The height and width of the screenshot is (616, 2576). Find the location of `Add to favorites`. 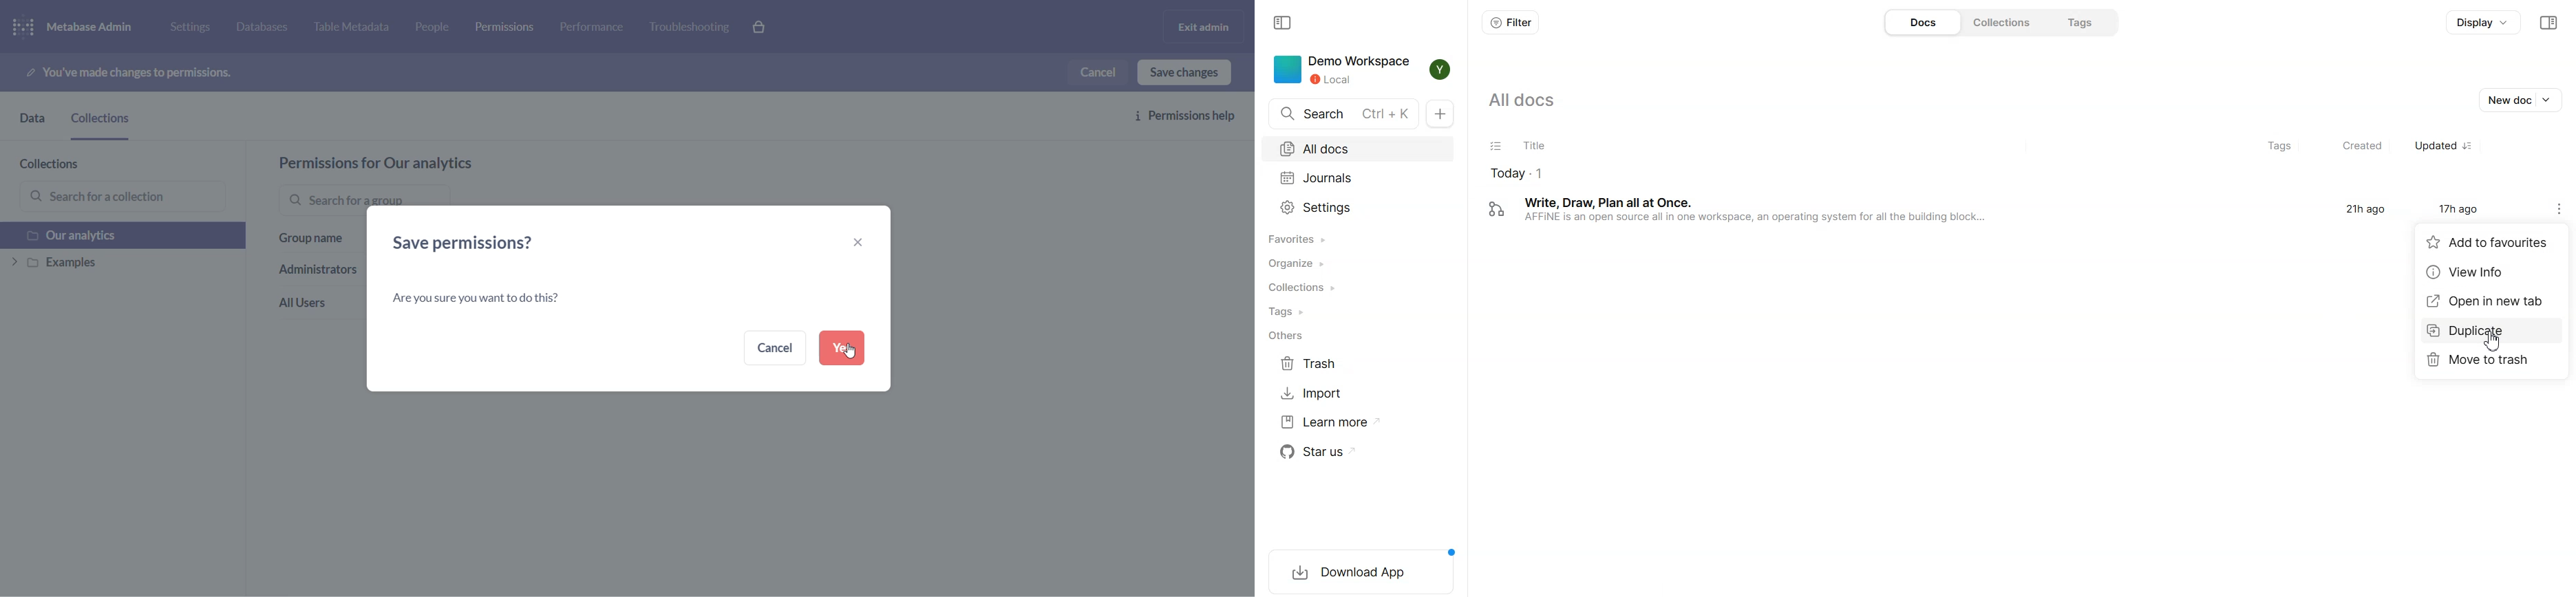

Add to favorites is located at coordinates (2491, 243).